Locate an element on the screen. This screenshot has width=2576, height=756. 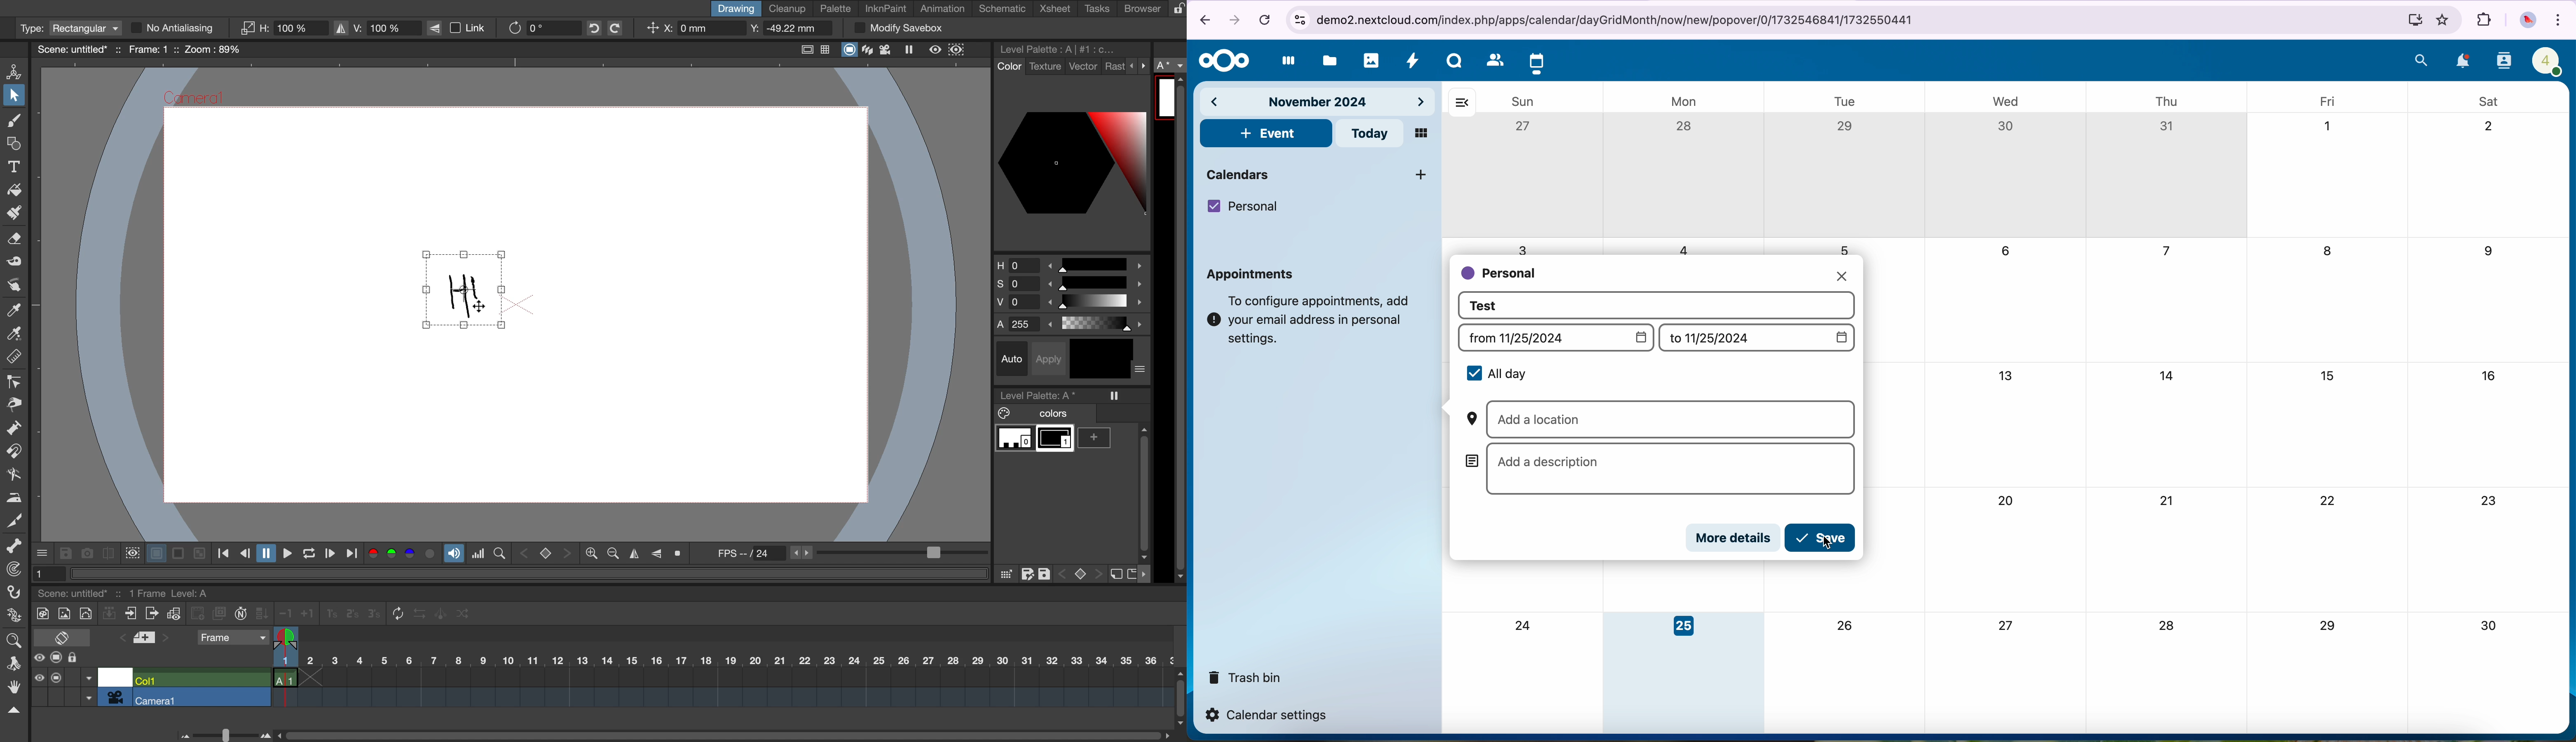
hide bar is located at coordinates (1462, 103).